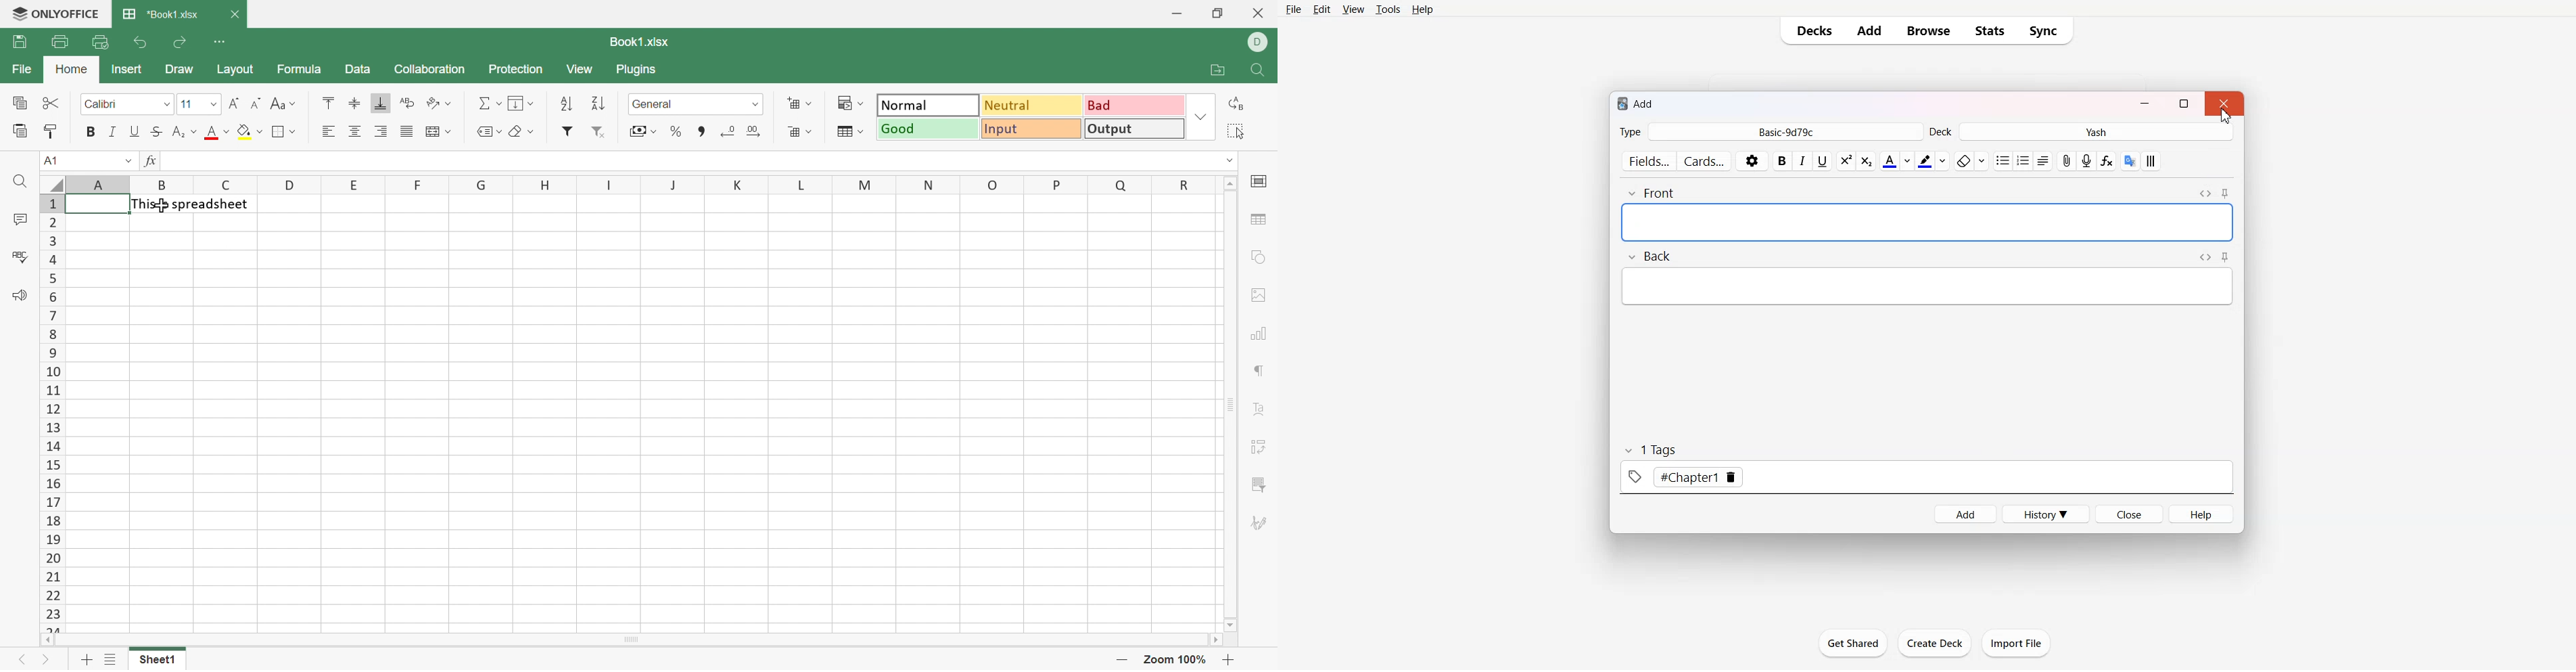 The width and height of the screenshot is (2576, 672). I want to click on Italic, so click(1803, 162).